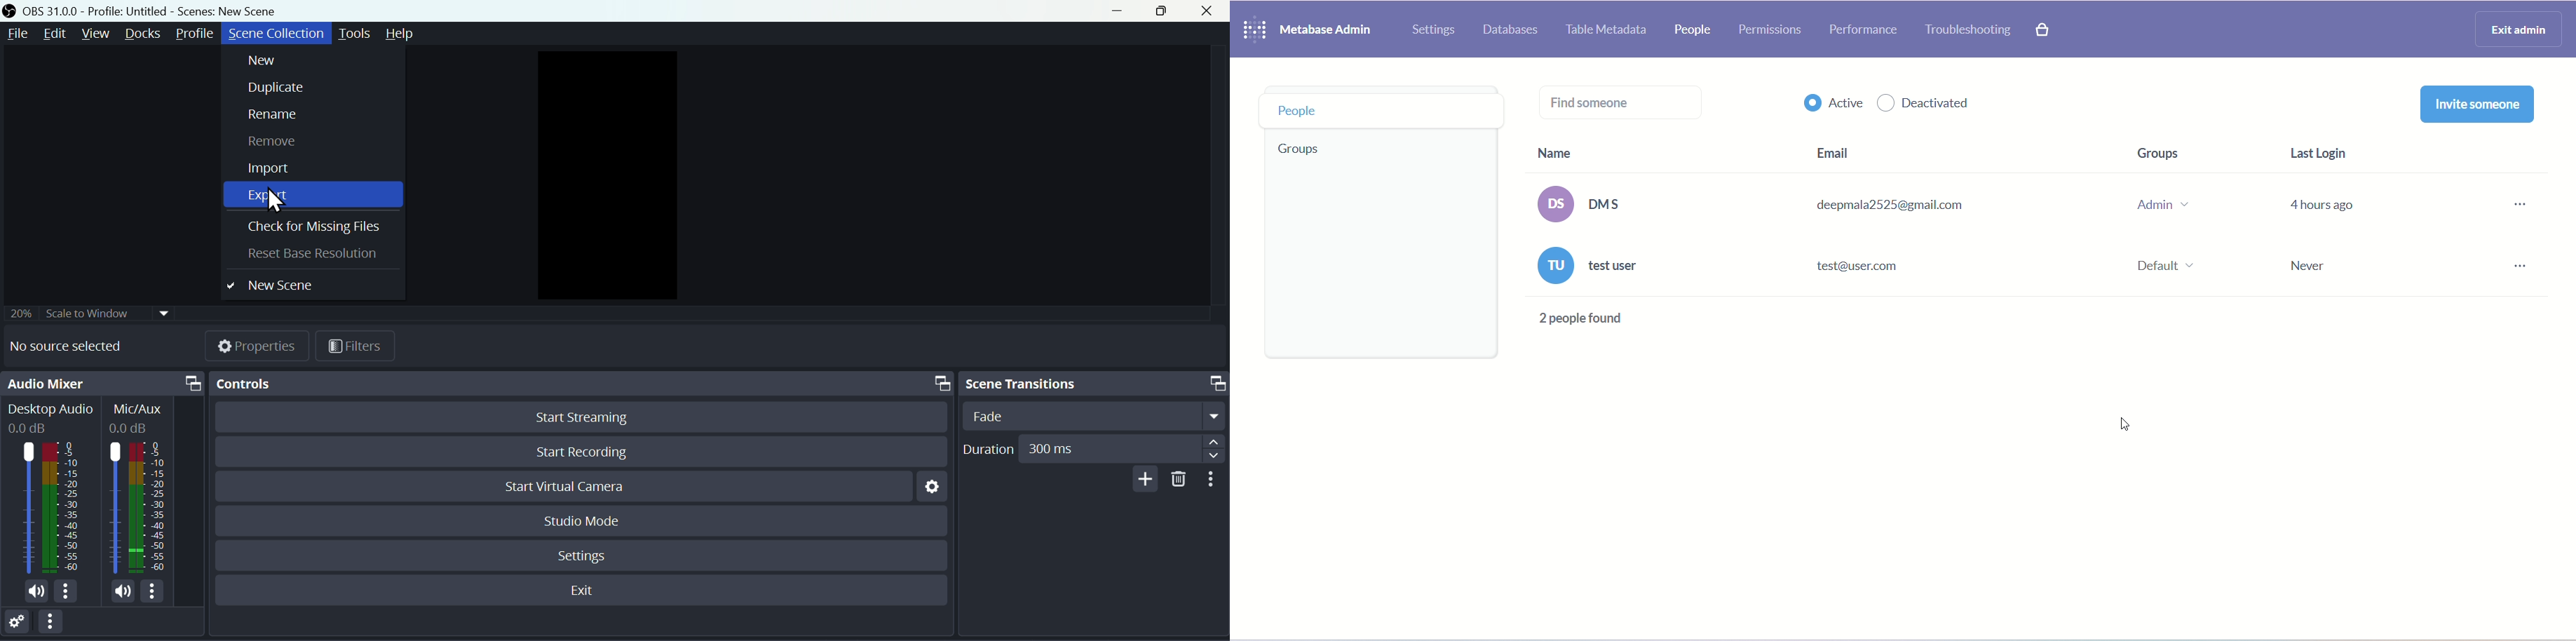 The image size is (2576, 644). I want to click on Settings, so click(21, 624).